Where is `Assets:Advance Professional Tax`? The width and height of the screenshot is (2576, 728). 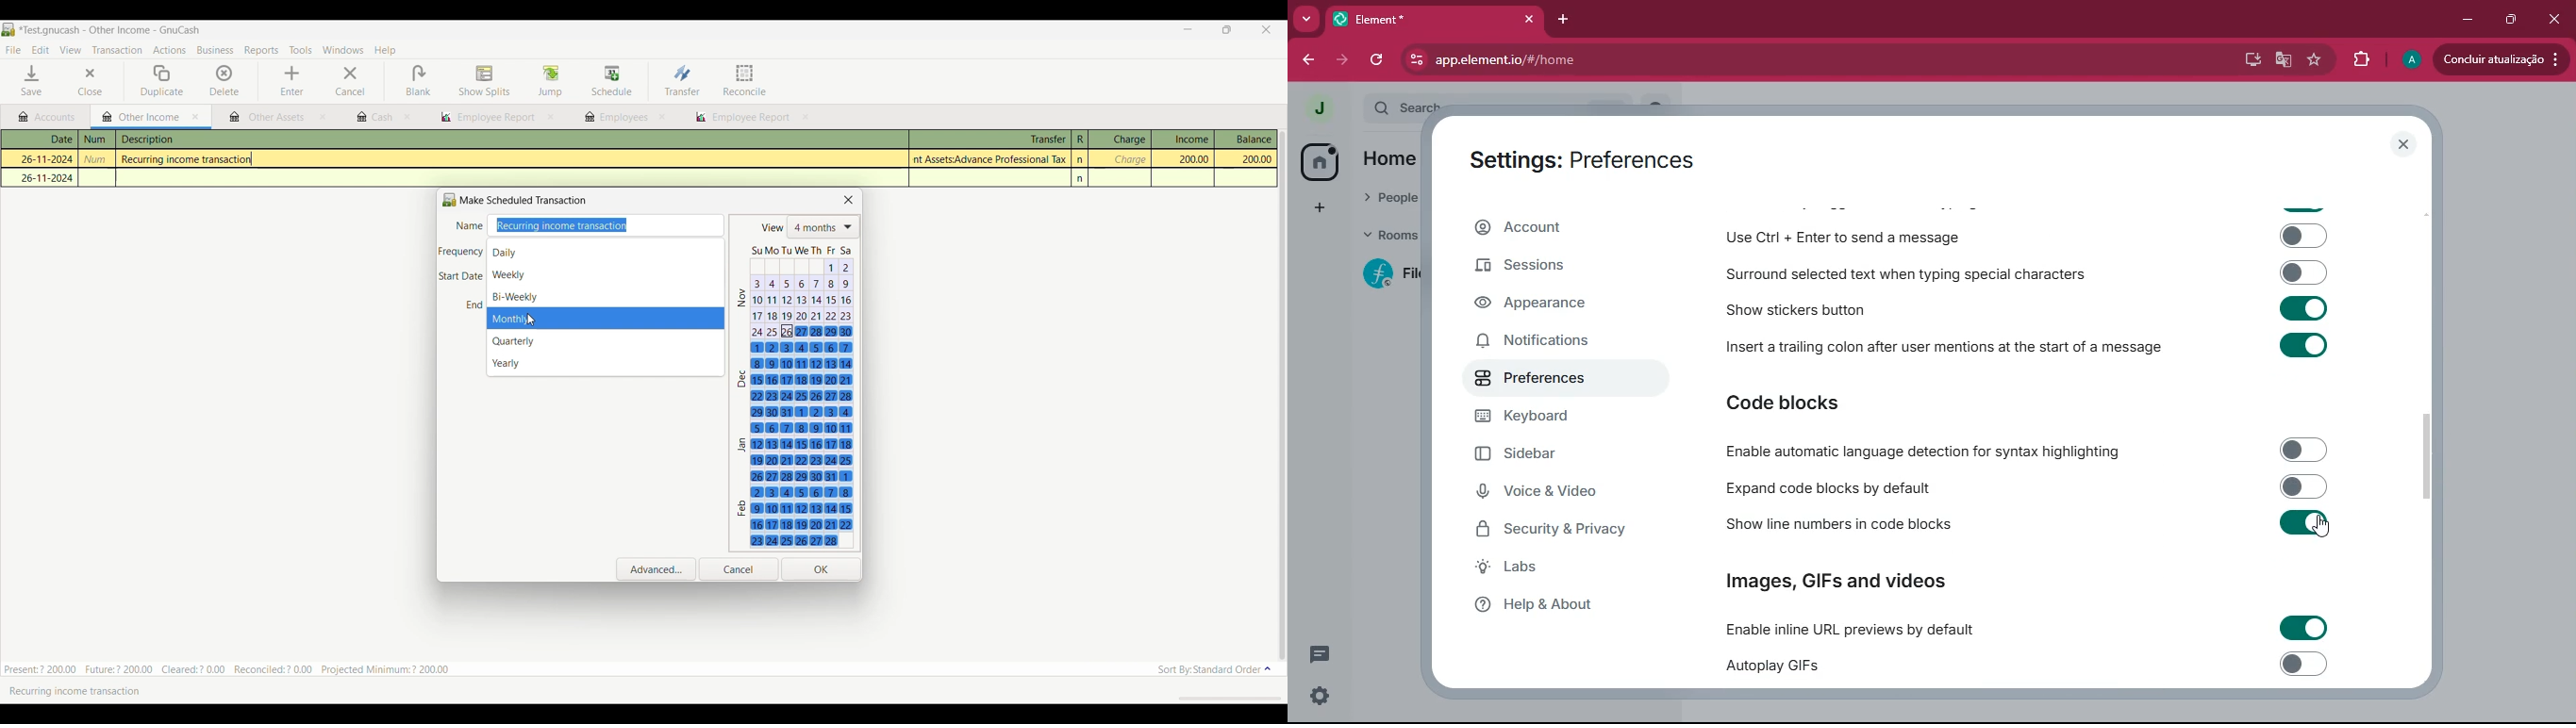
Assets:Advance Professional Tax is located at coordinates (992, 159).